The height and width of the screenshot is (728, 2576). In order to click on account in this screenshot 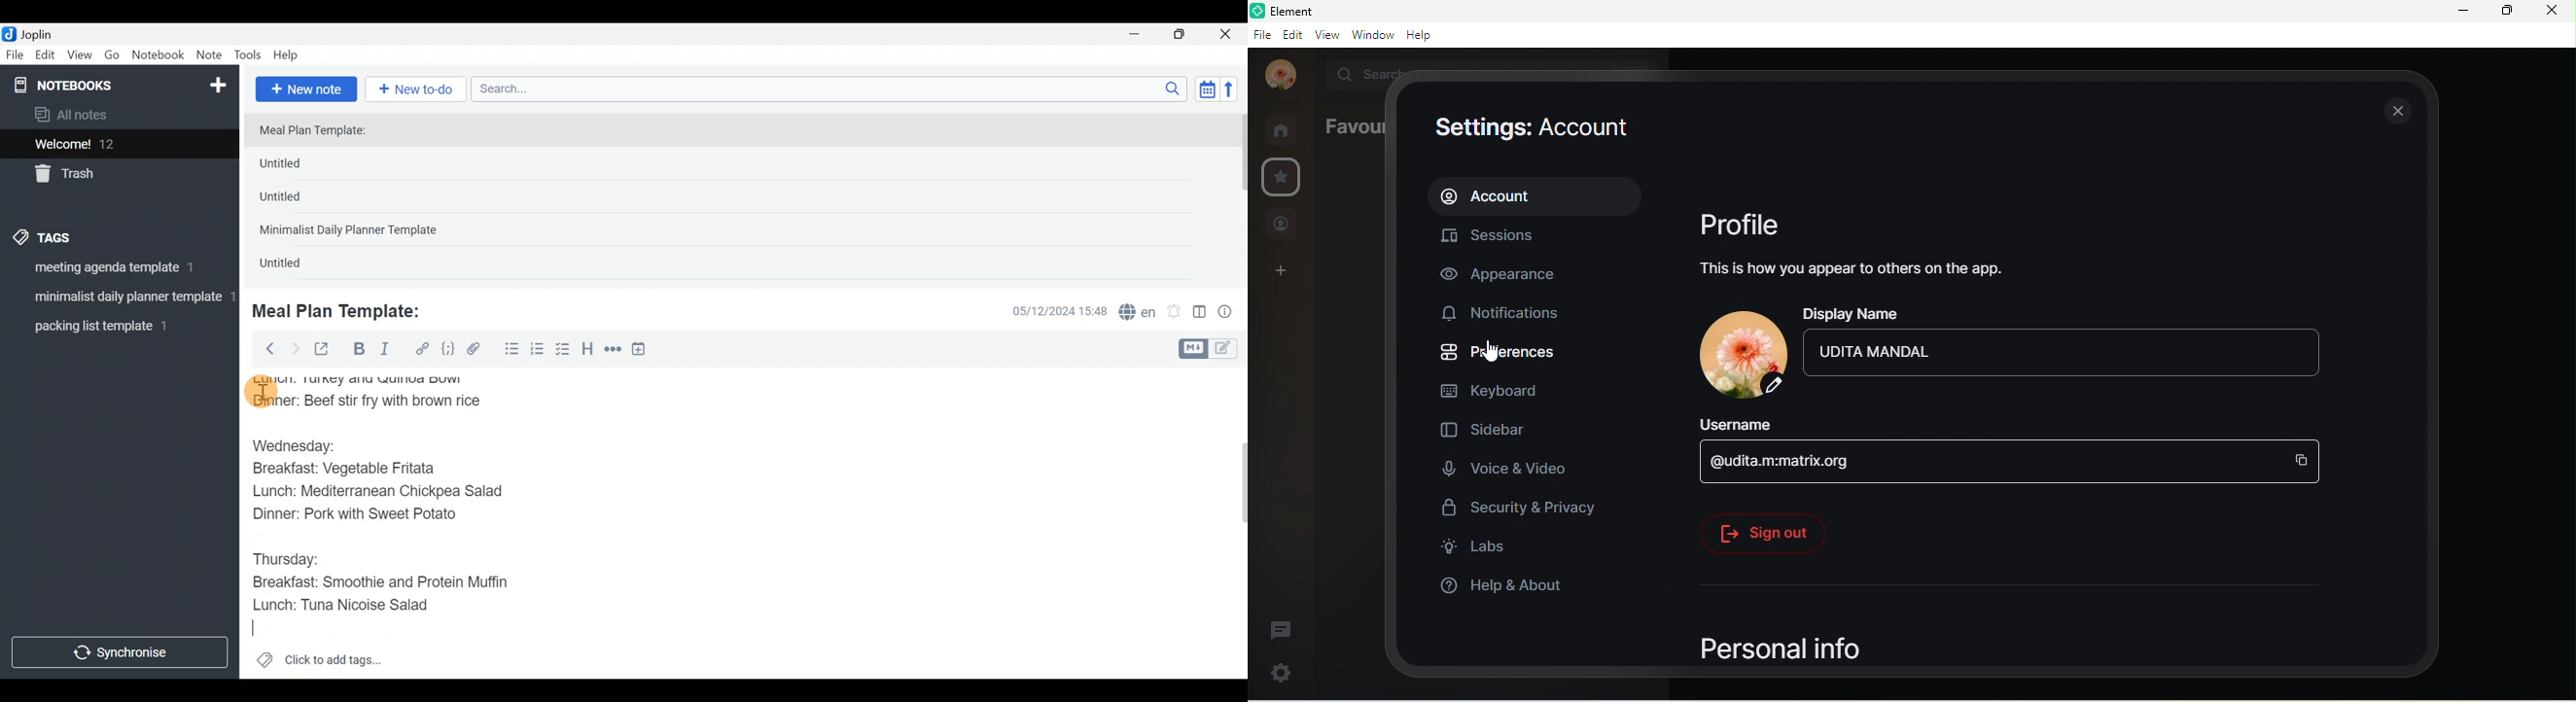, I will do `click(1536, 198)`.